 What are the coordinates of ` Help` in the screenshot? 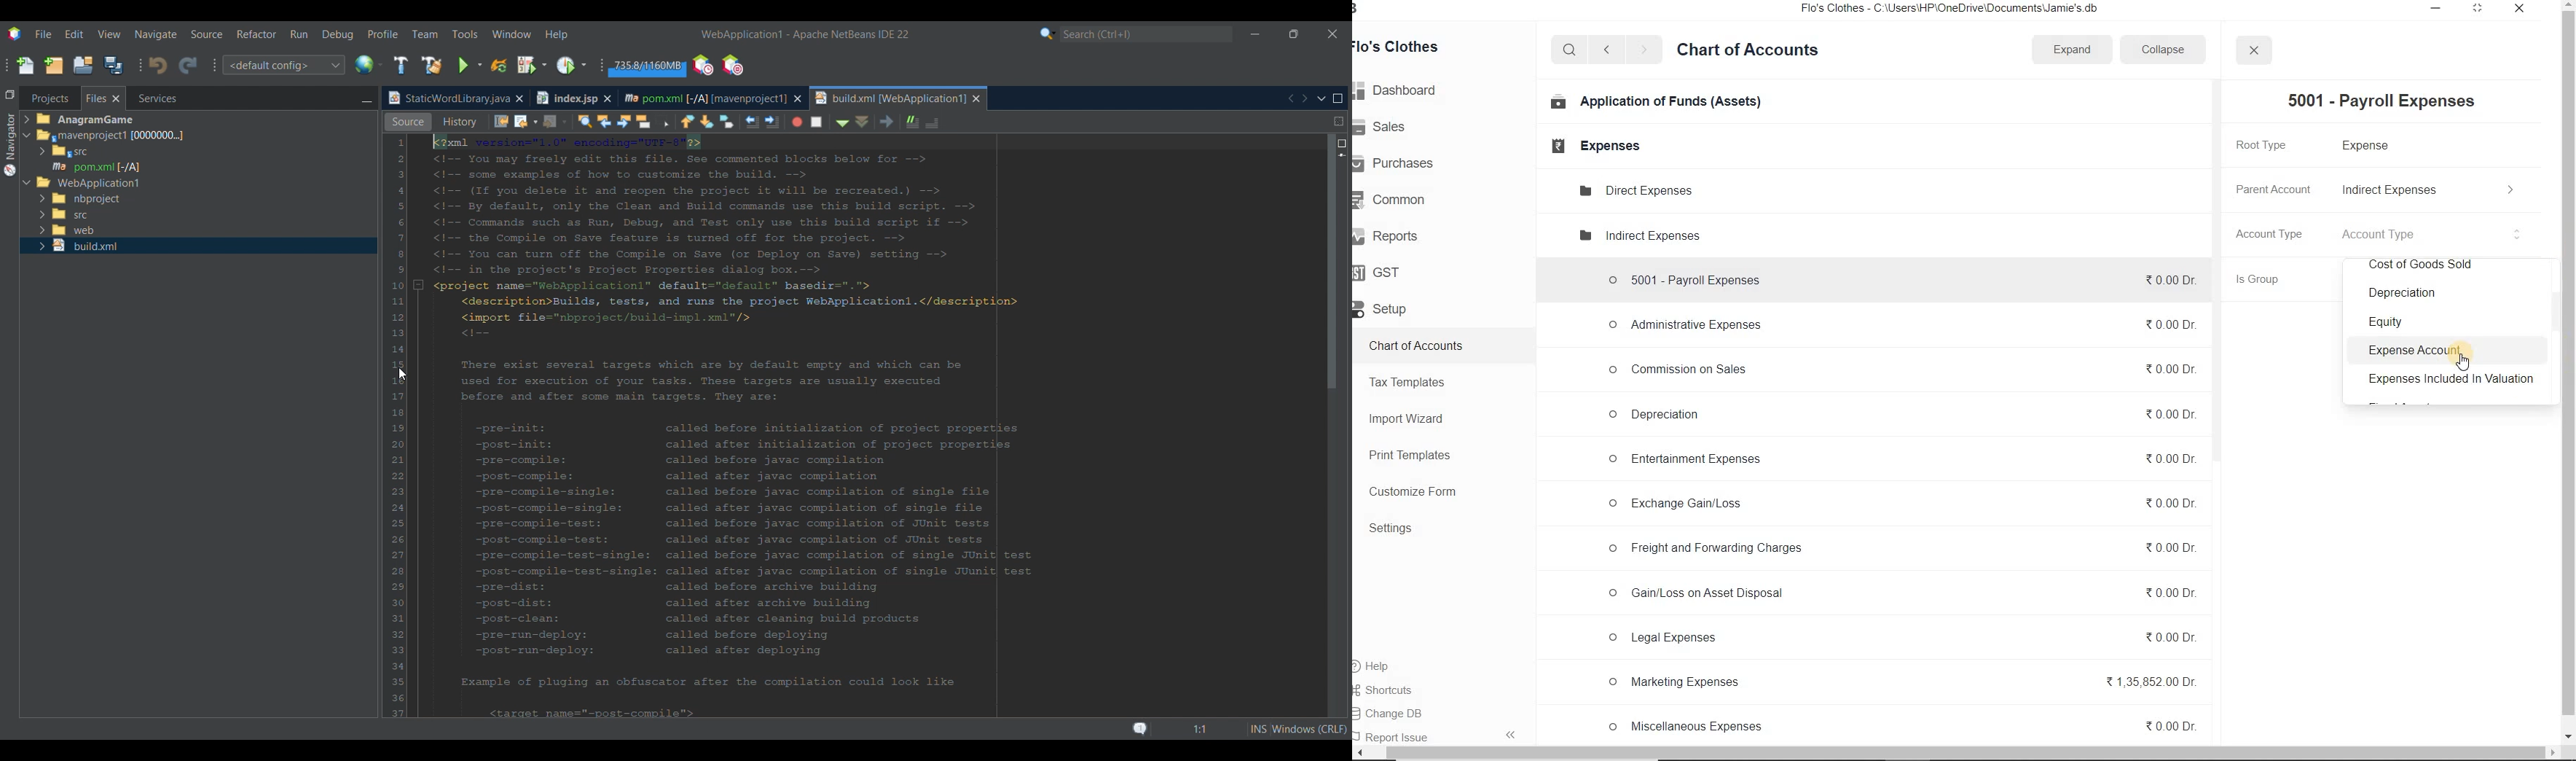 It's located at (1386, 665).